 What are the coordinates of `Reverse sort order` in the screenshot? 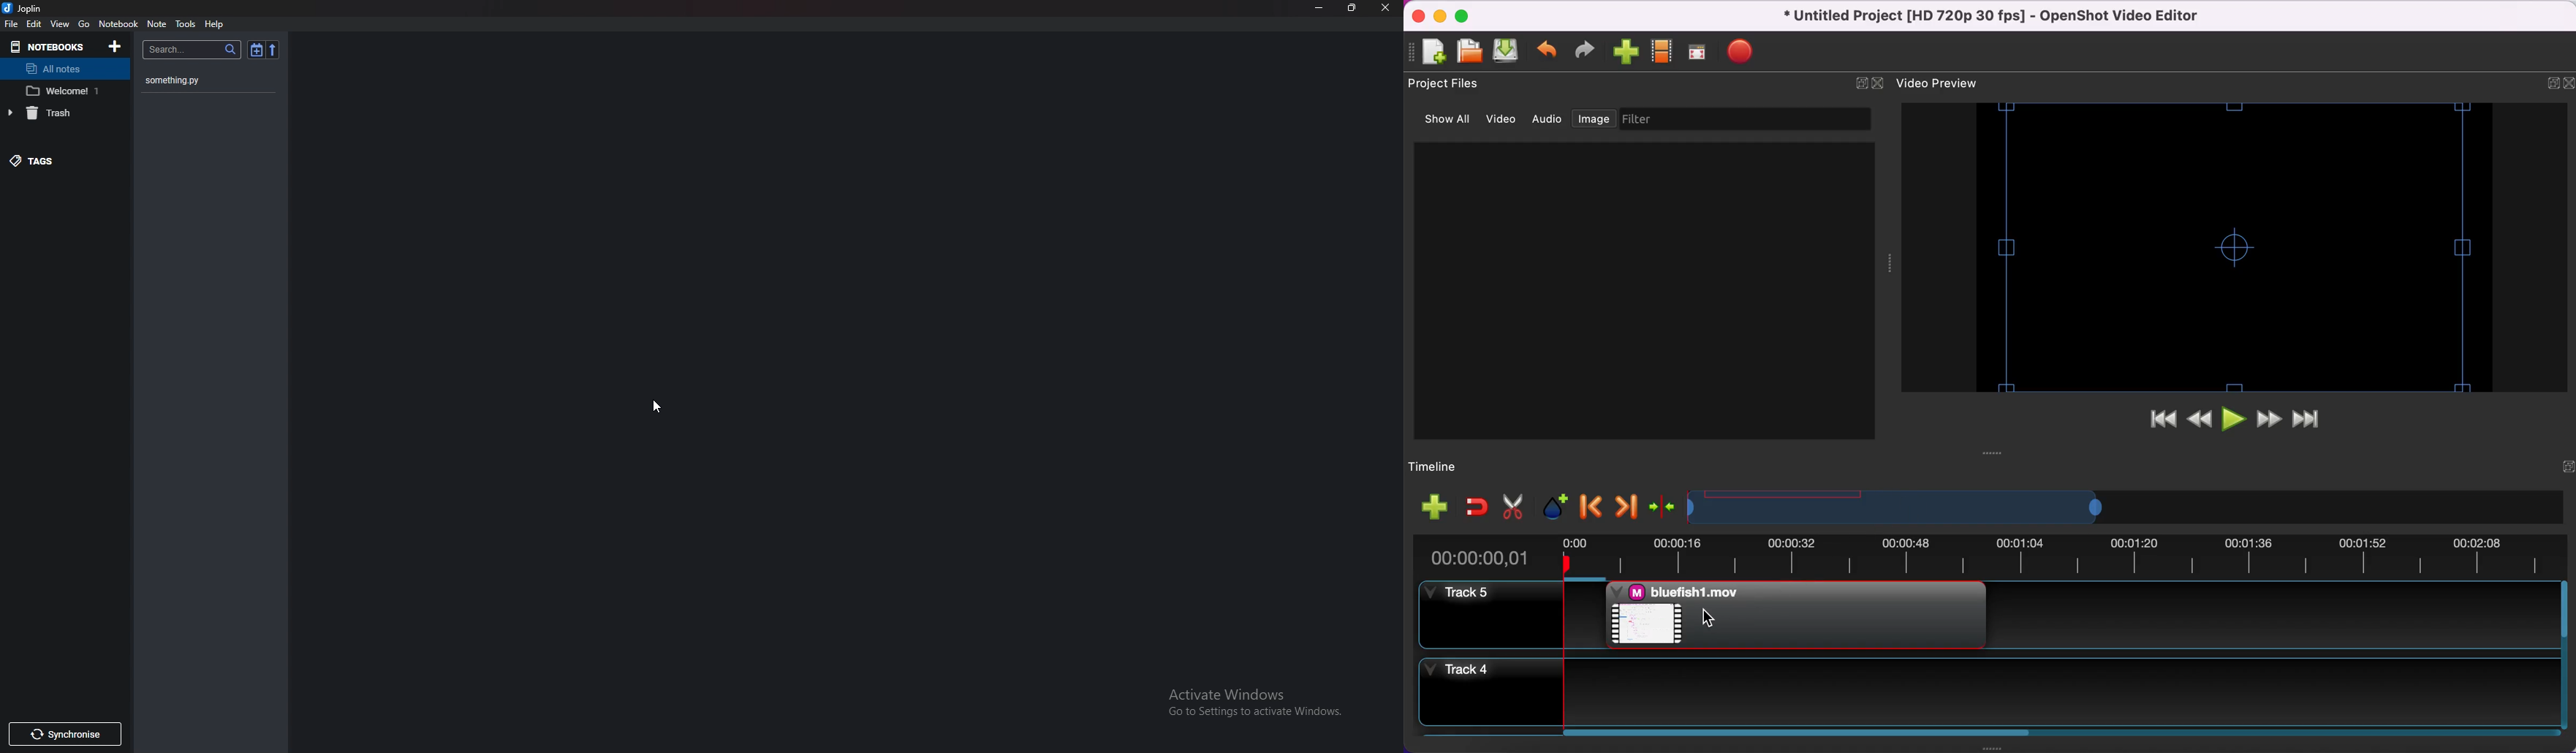 It's located at (271, 50).